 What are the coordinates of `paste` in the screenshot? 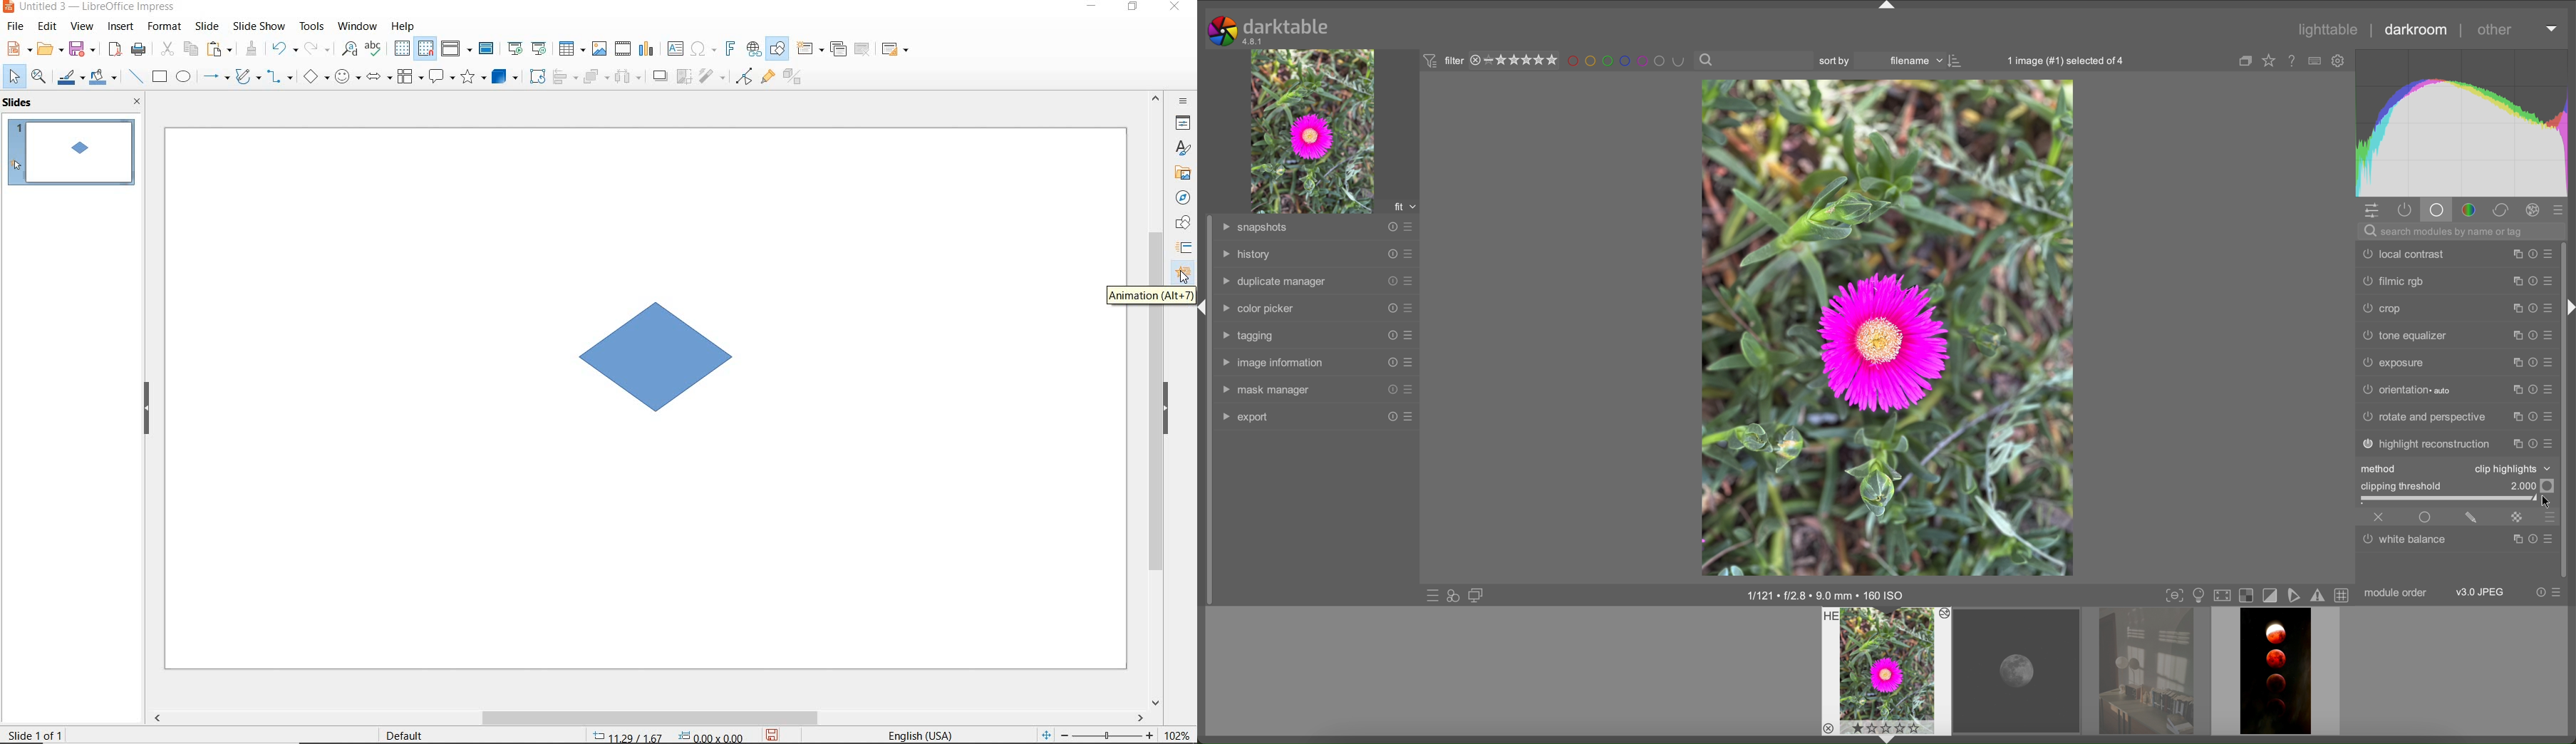 It's located at (219, 49).